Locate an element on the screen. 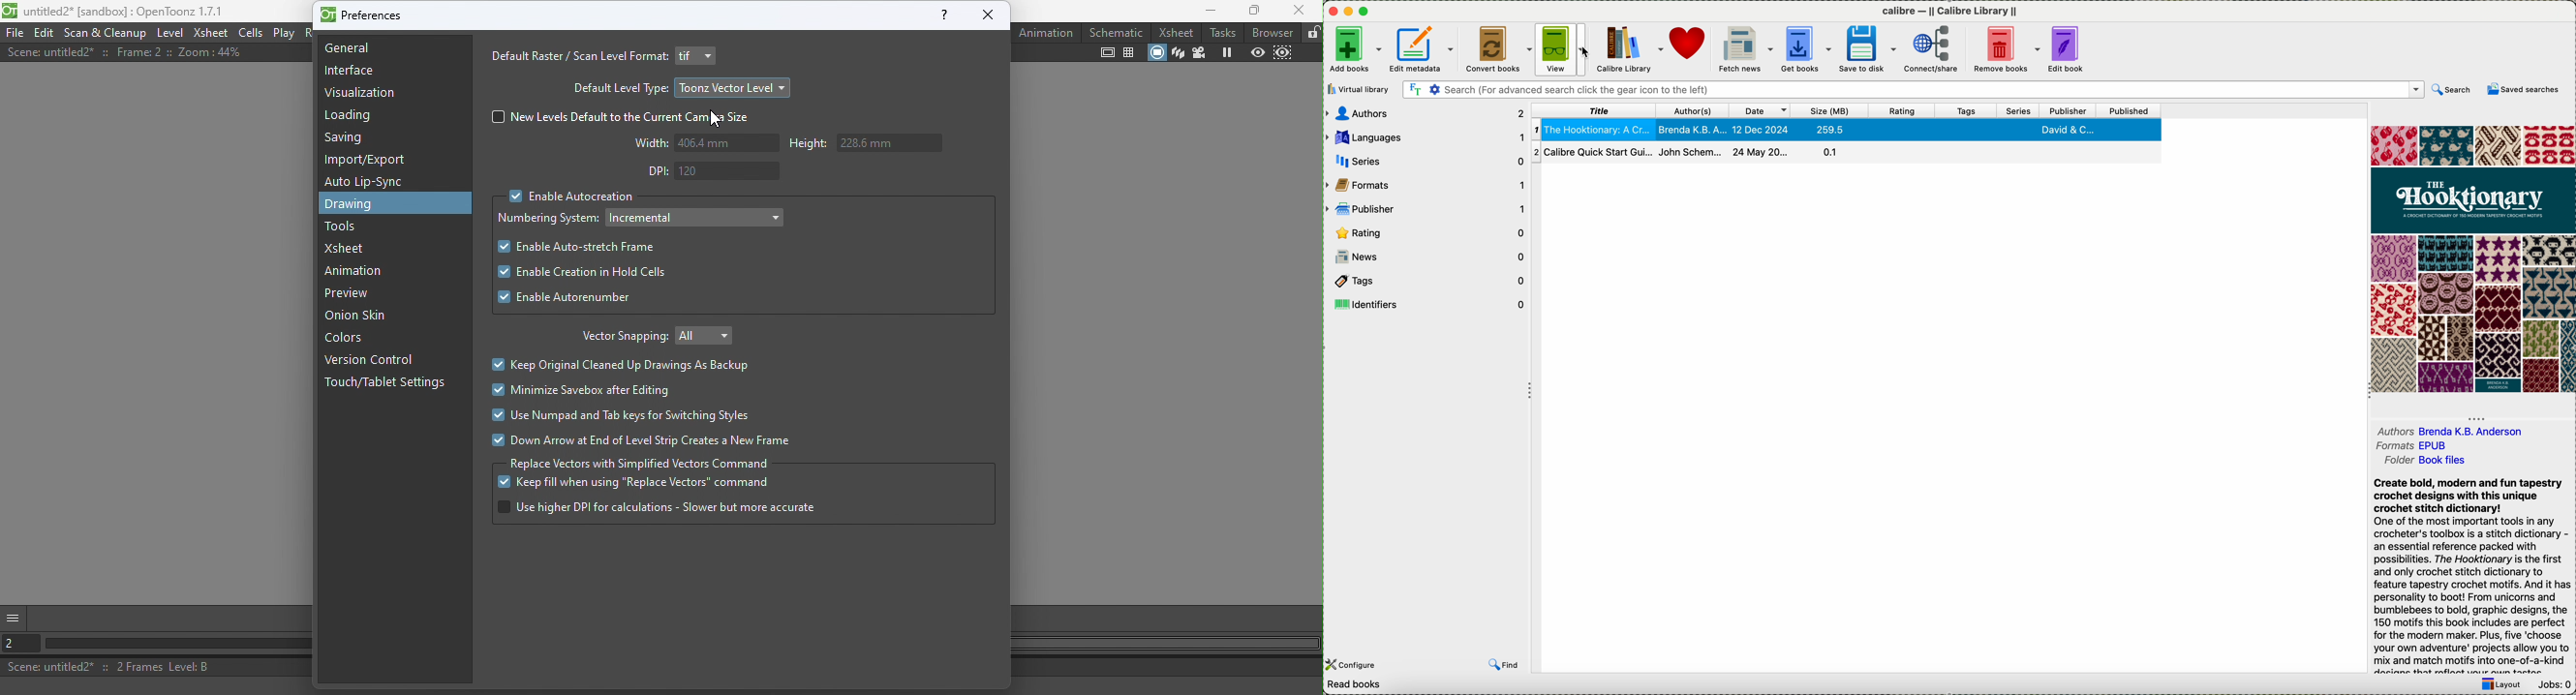  publisher is located at coordinates (2067, 110).